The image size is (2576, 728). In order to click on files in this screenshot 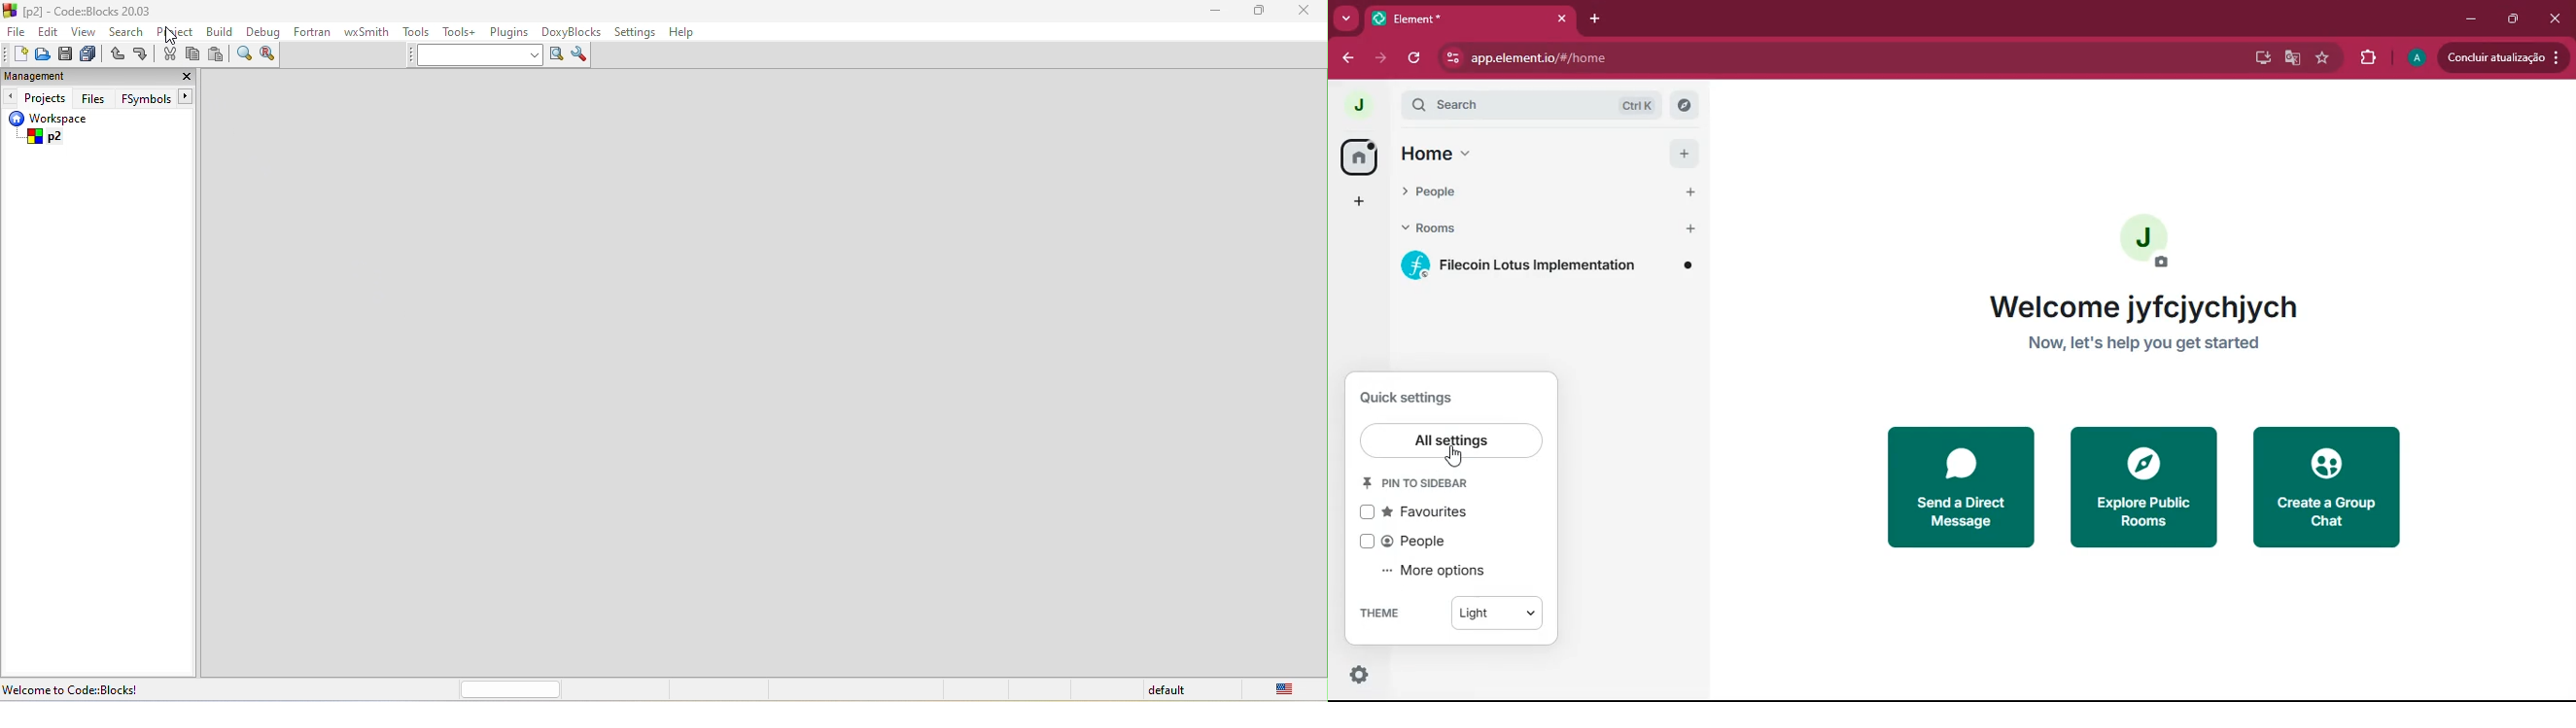, I will do `click(94, 97)`.